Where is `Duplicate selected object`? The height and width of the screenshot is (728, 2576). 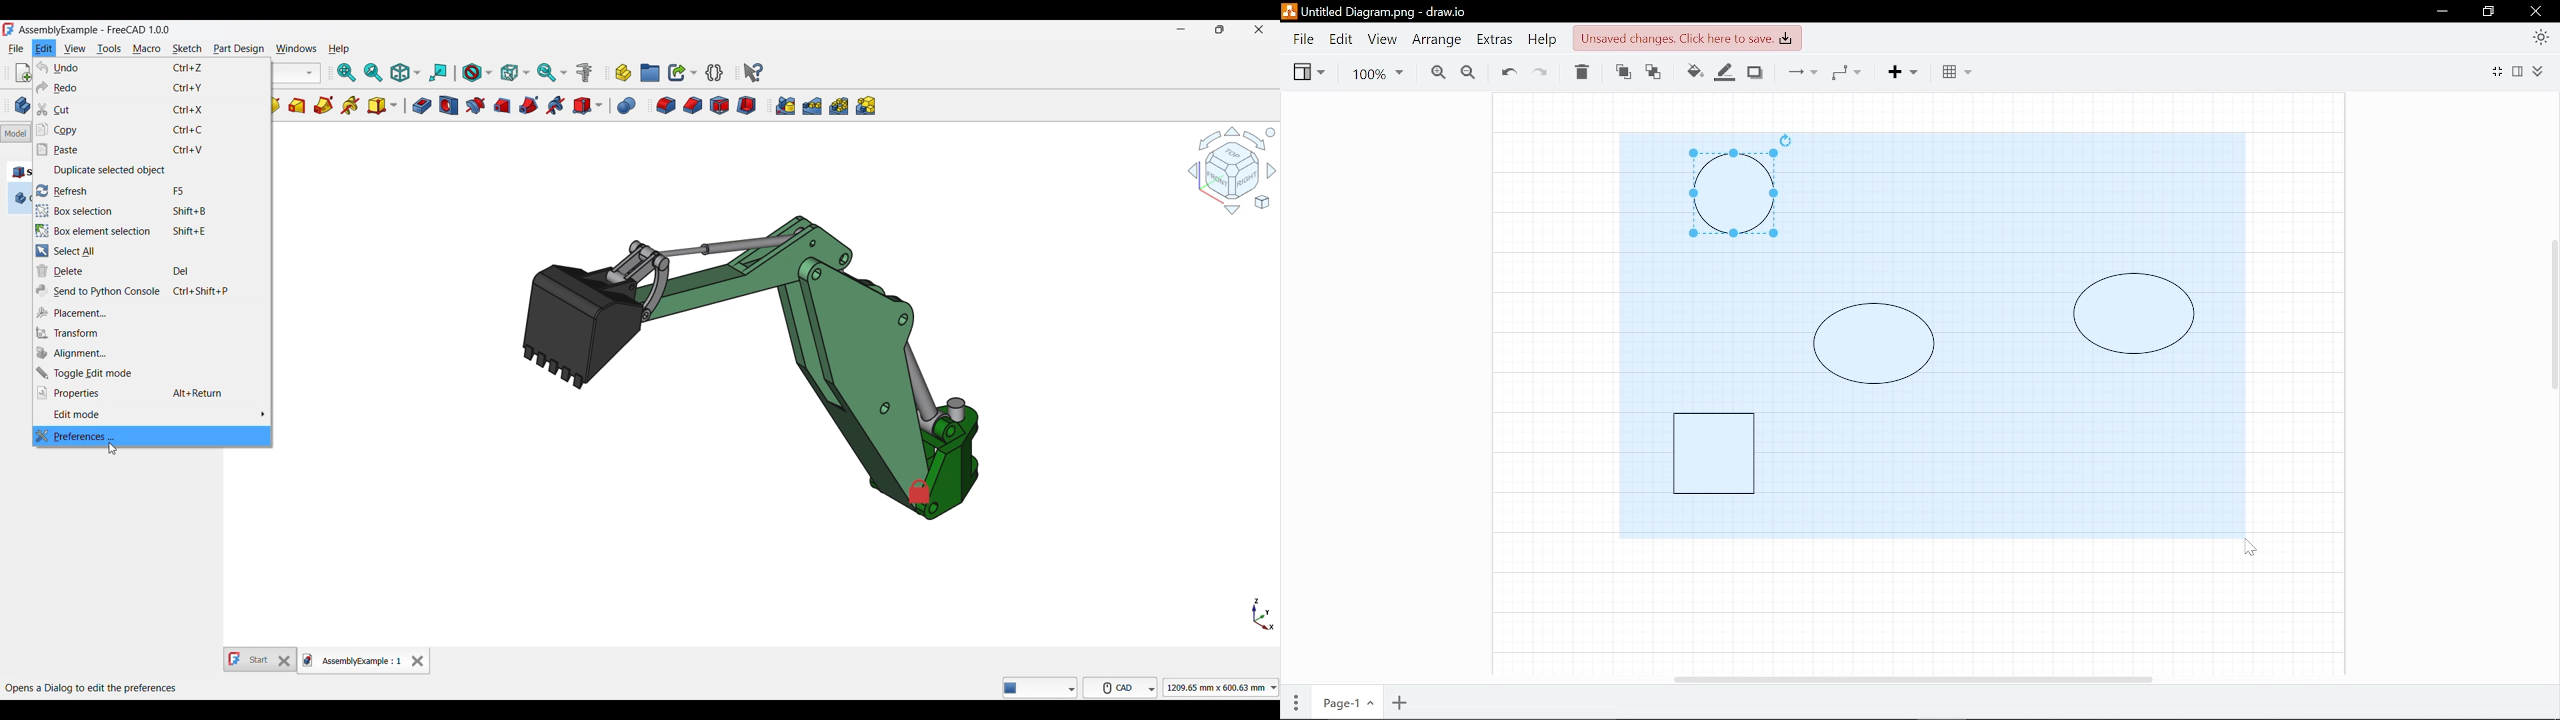
Duplicate selected object is located at coordinates (153, 170).